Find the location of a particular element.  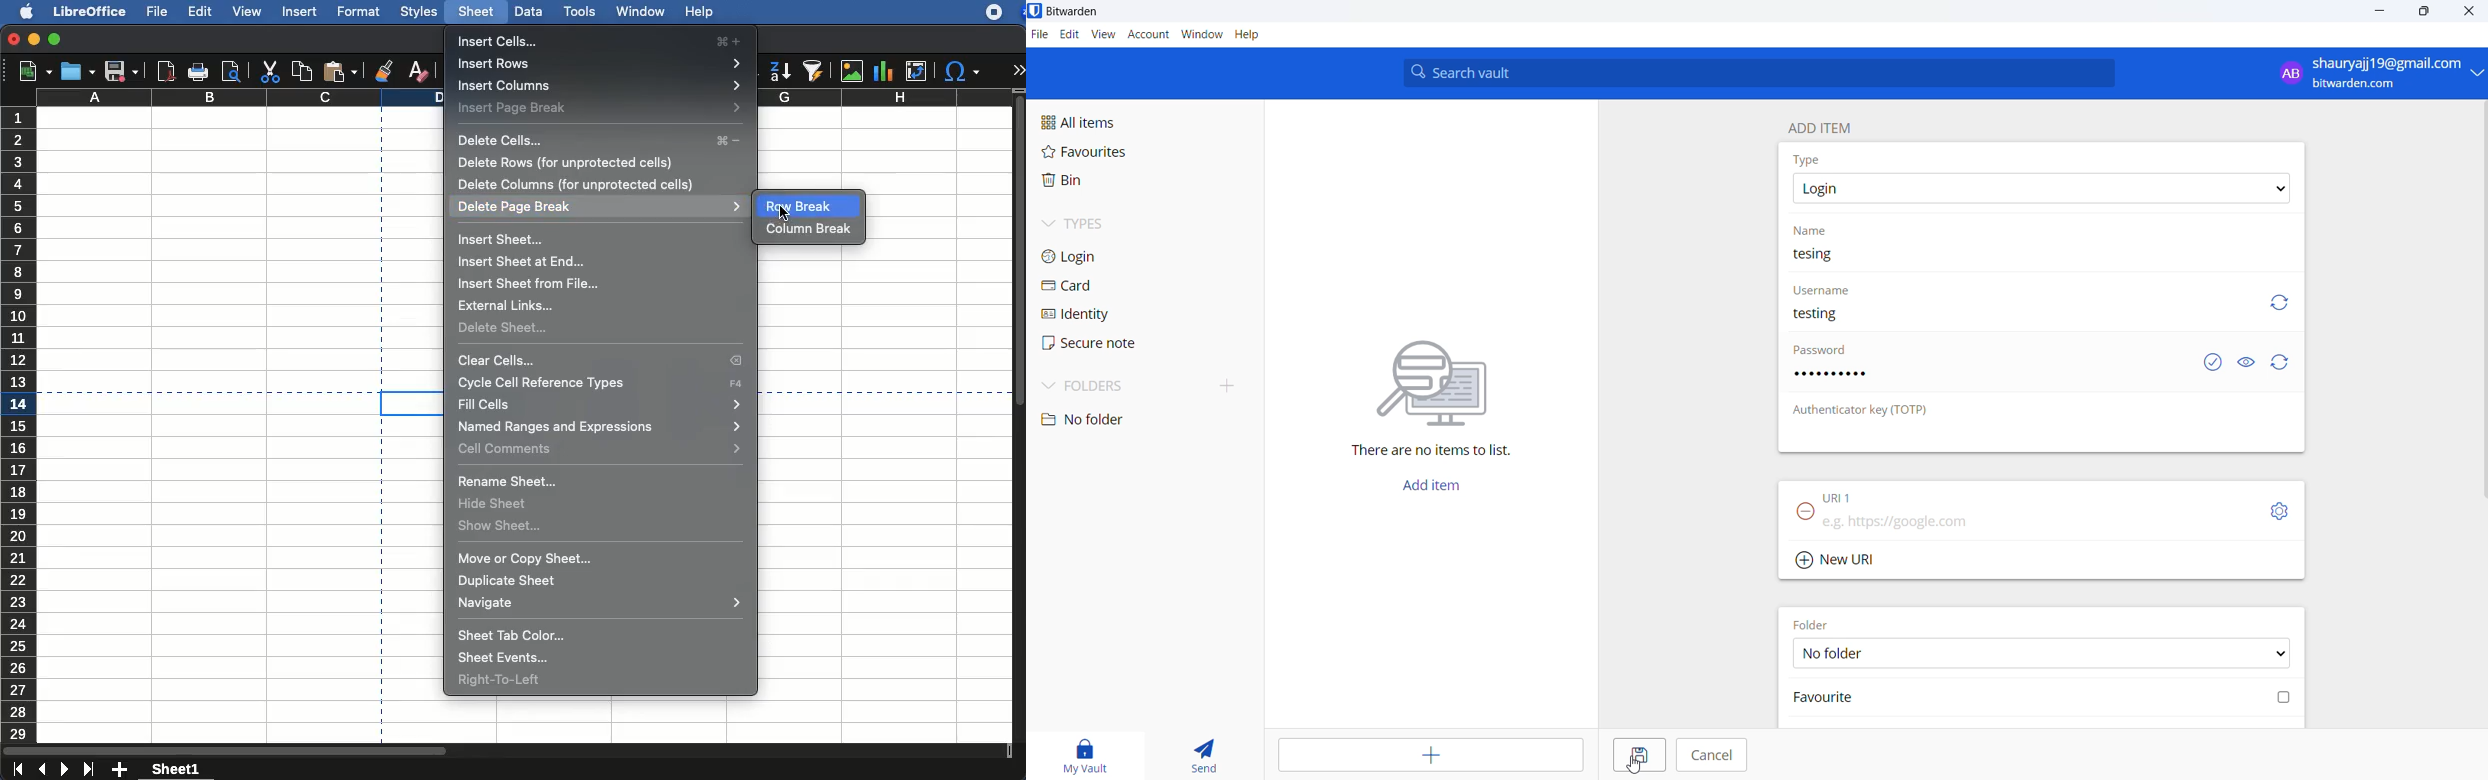

page break is located at coordinates (196, 391).